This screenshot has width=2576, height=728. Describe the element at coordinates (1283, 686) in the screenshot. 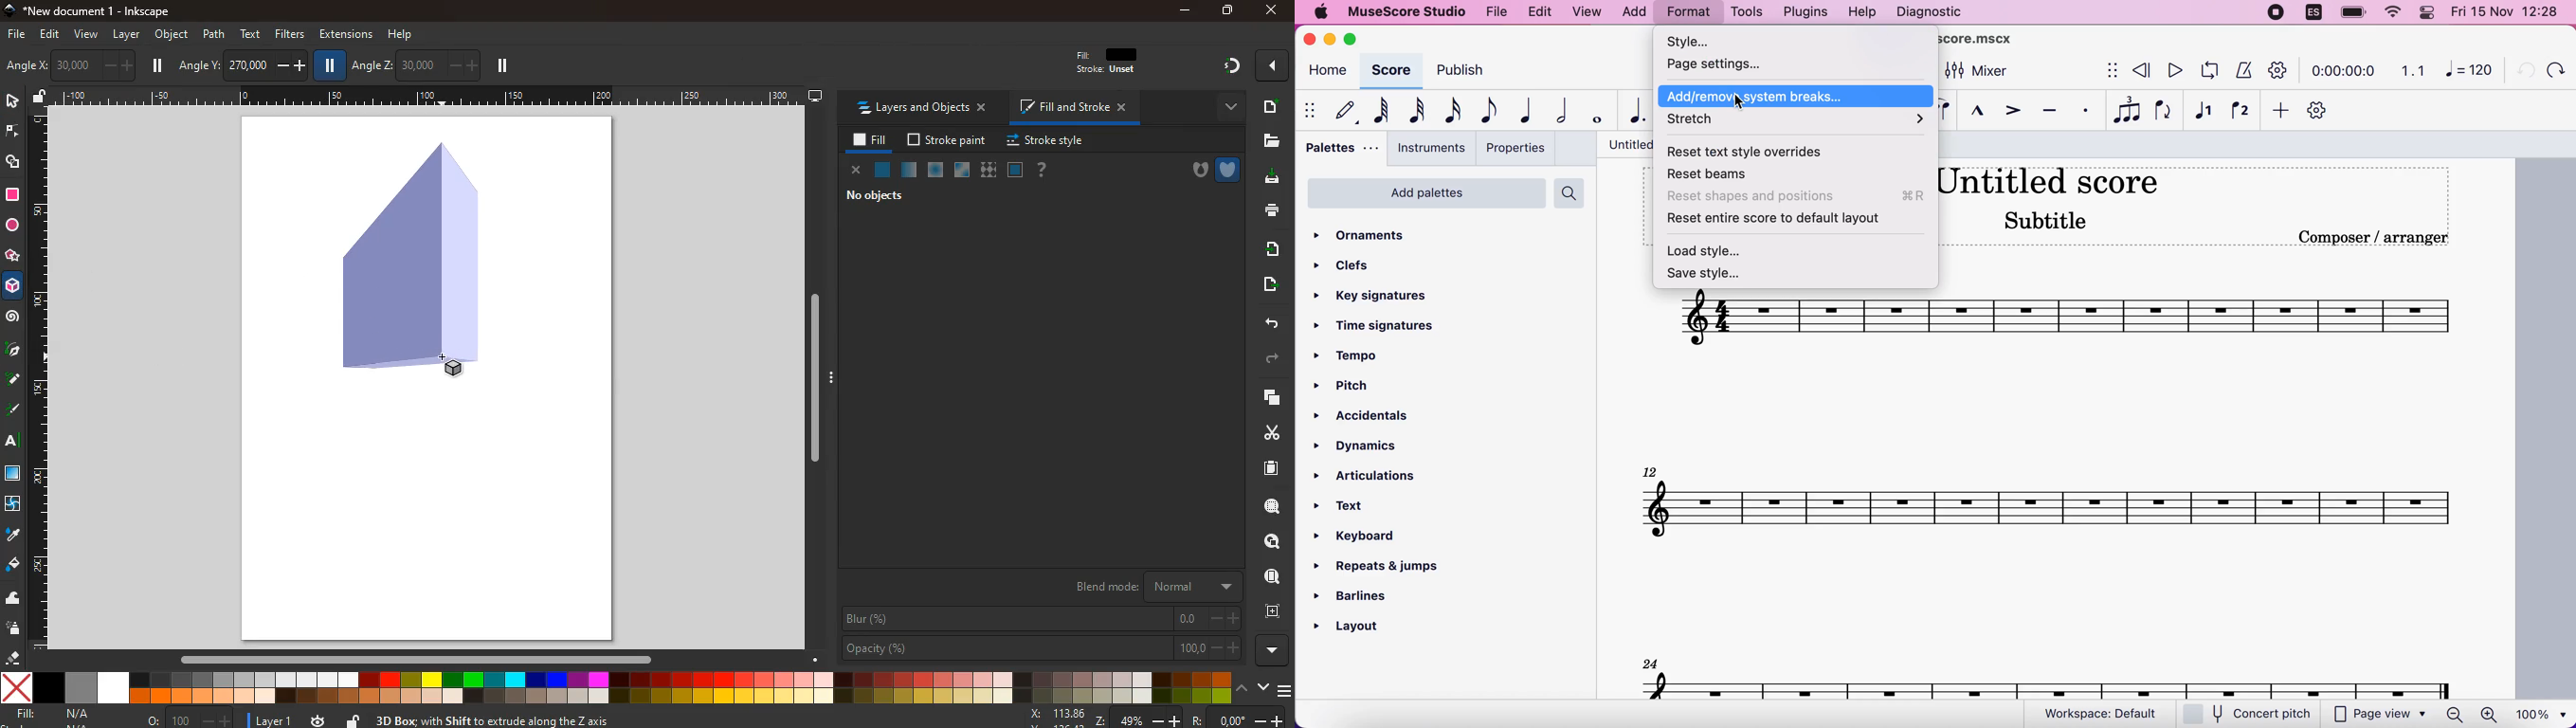

I see `menu` at that location.